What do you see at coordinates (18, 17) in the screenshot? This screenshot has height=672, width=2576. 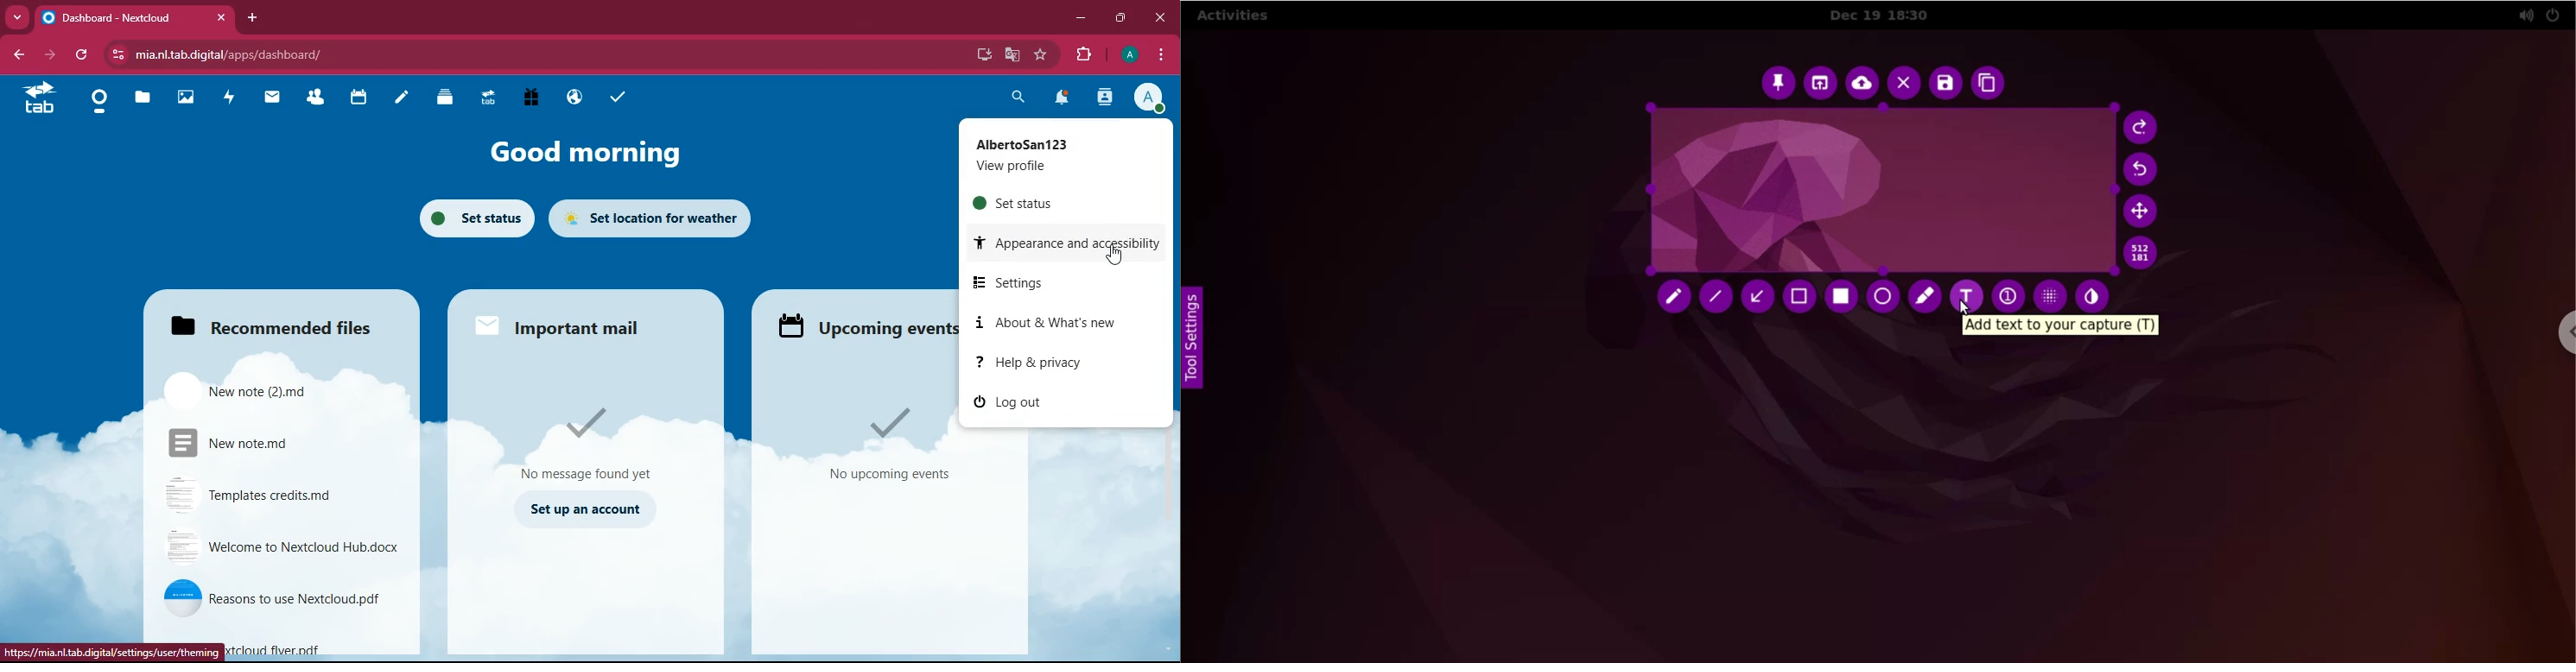 I see `more` at bounding box center [18, 17].